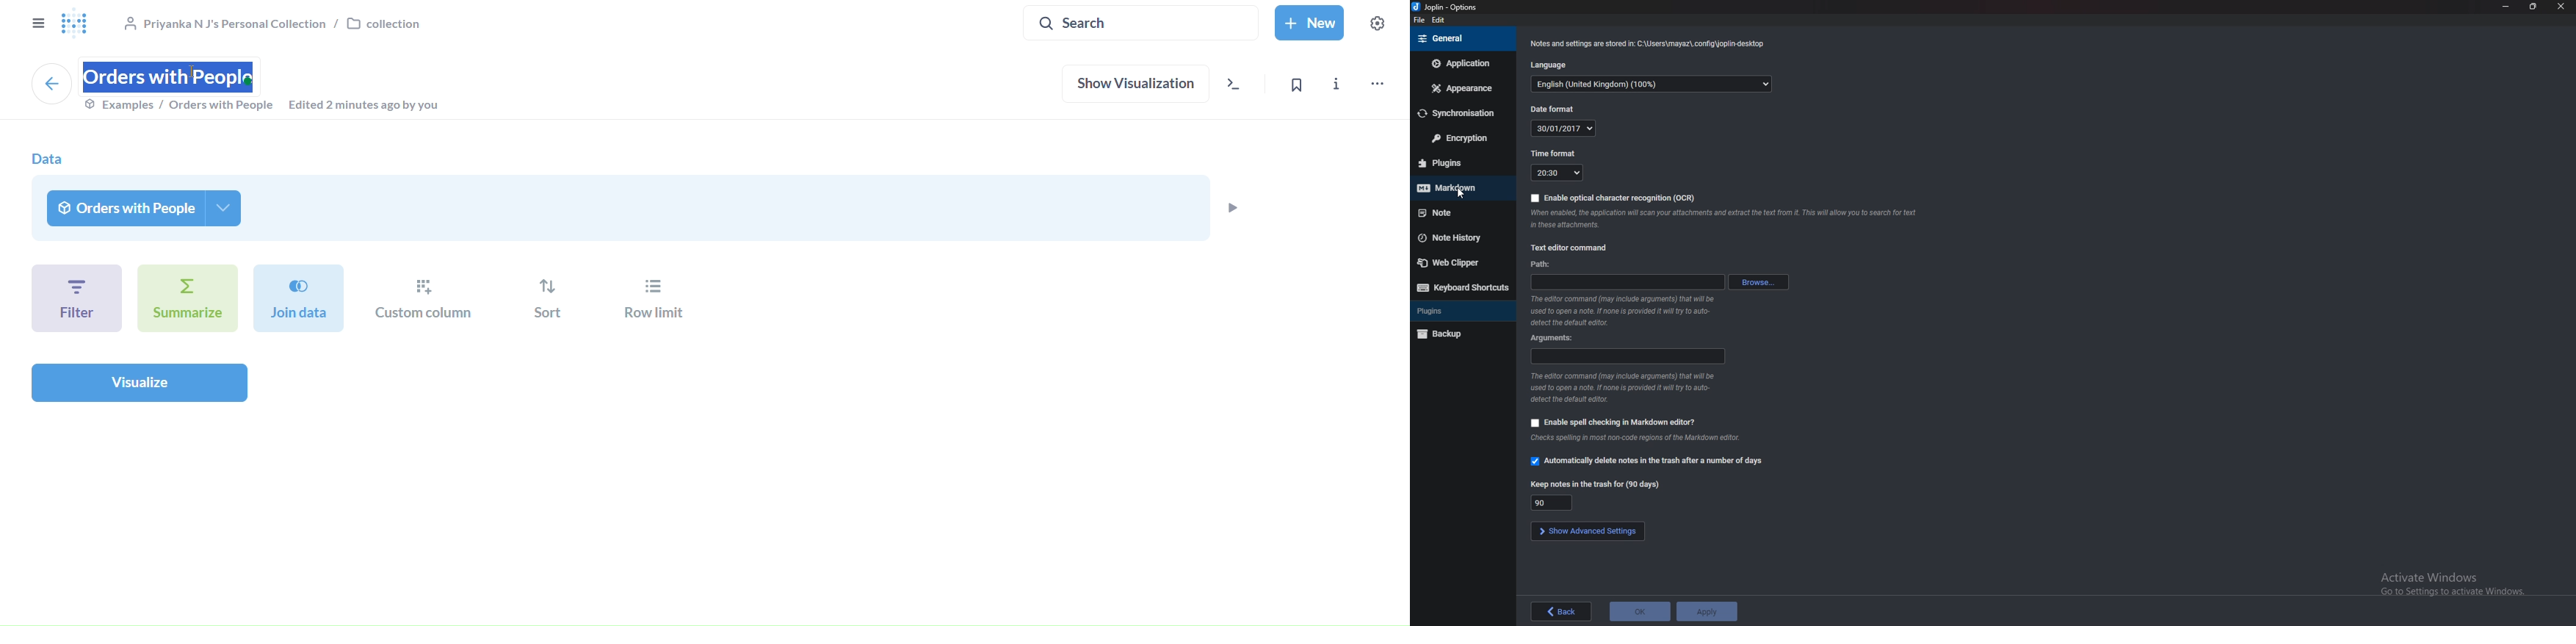 Image resolution: width=2576 pixels, height=644 pixels. What do you see at coordinates (1622, 282) in the screenshot?
I see `path` at bounding box center [1622, 282].